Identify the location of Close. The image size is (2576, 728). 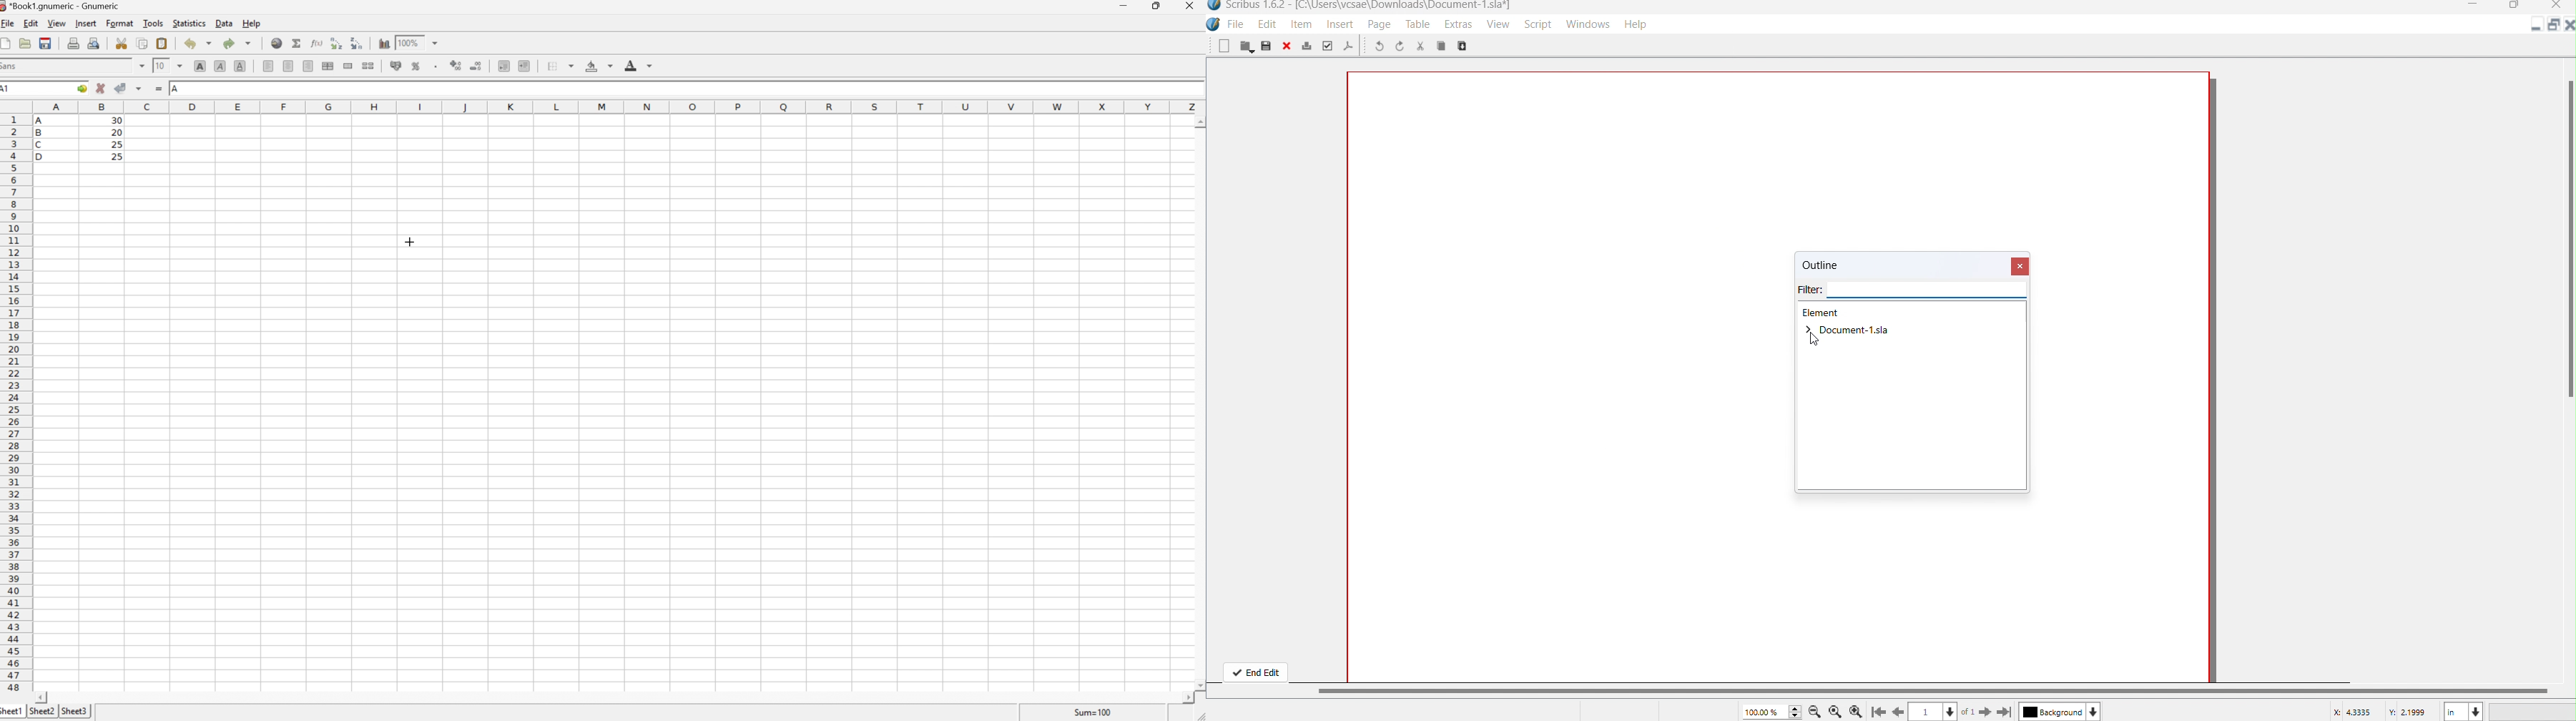
(1191, 6).